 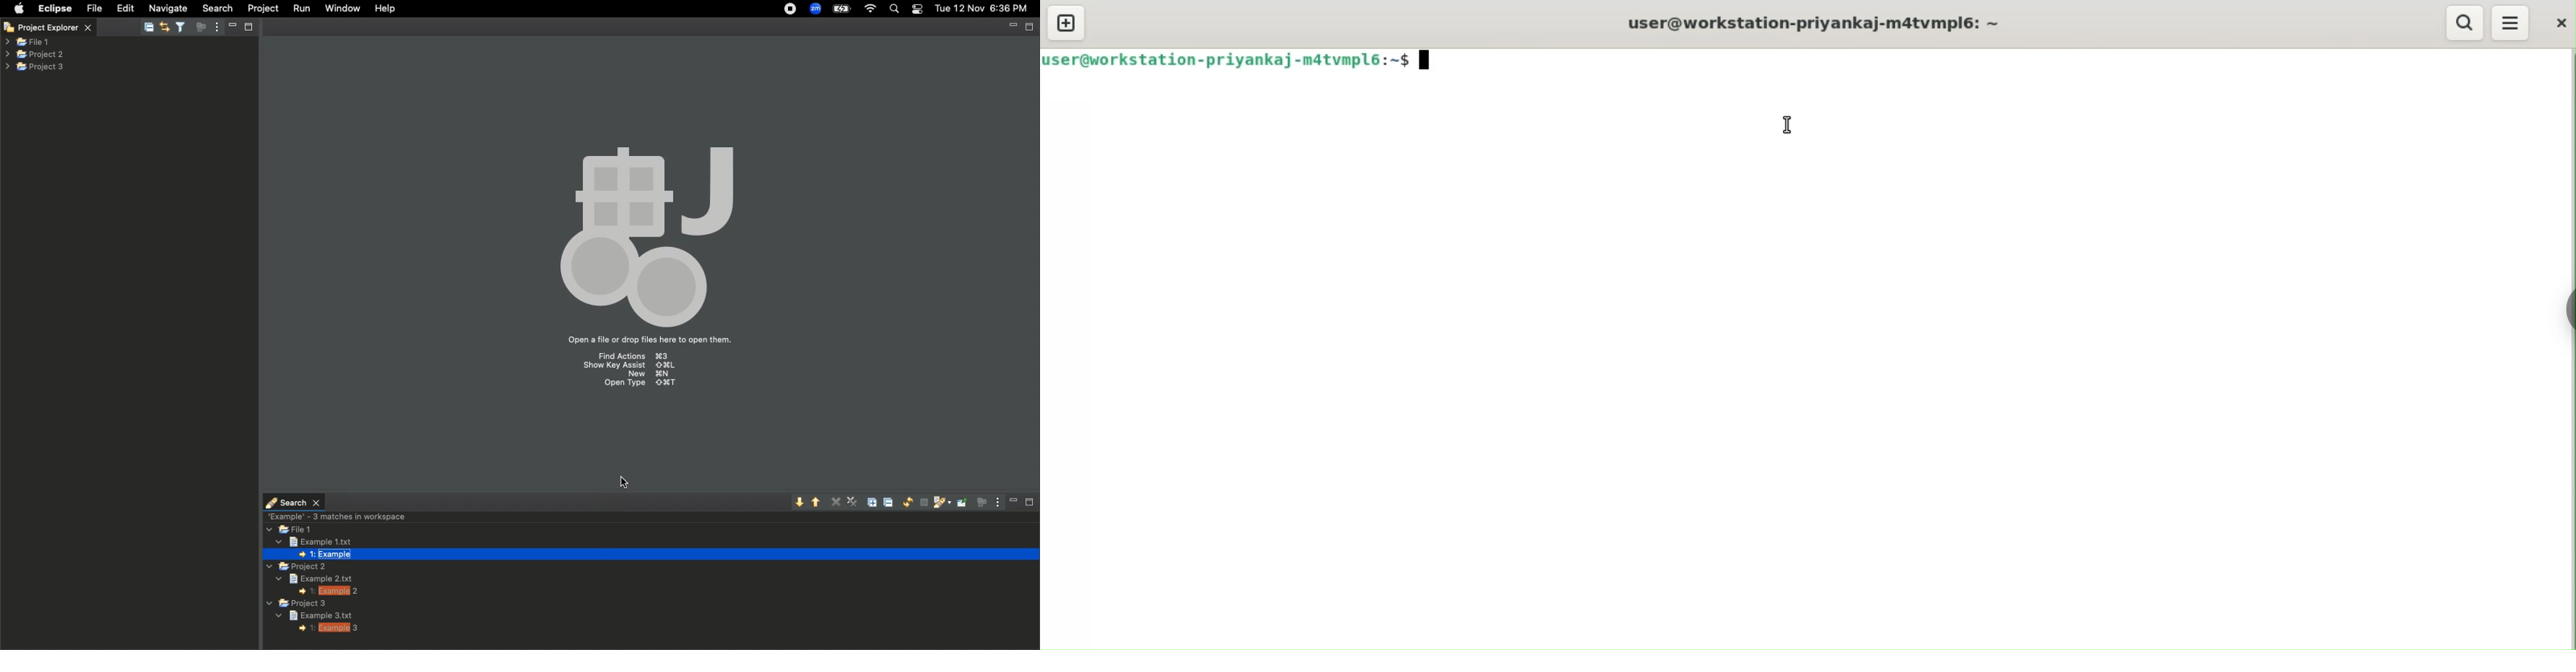 I want to click on close, so click(x=2562, y=23).